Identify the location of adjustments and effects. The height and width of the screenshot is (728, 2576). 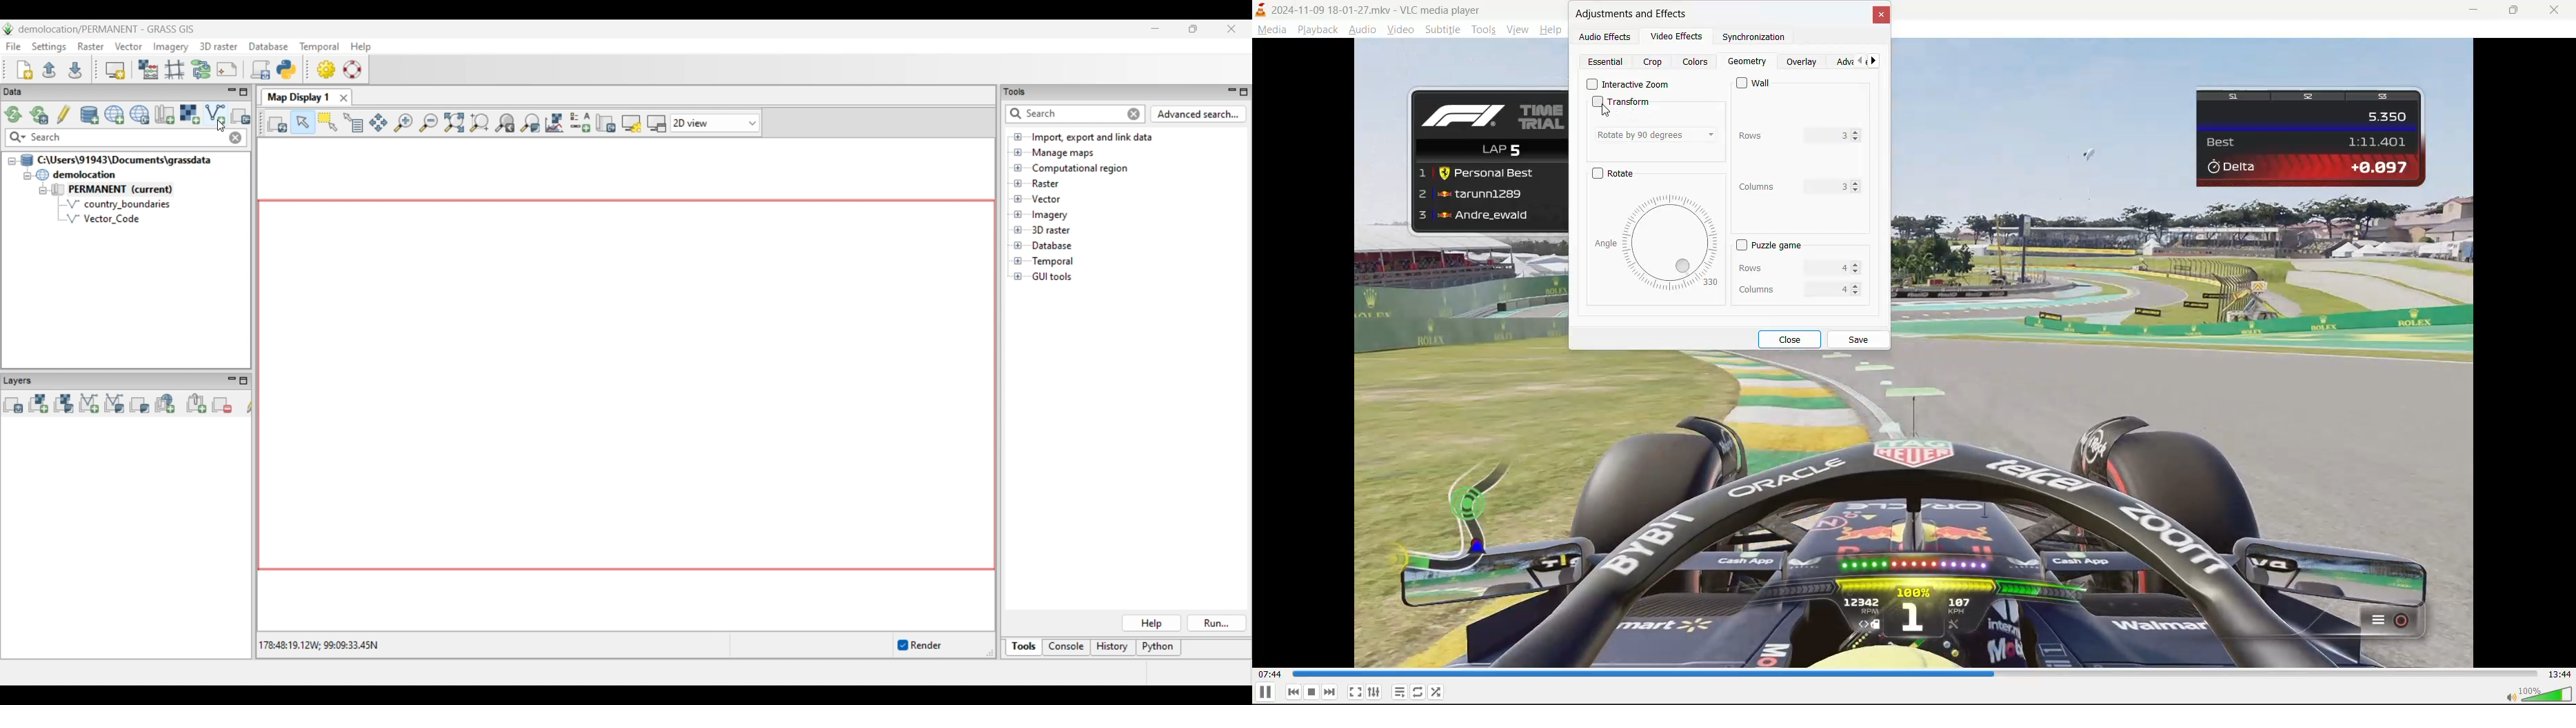
(1634, 13).